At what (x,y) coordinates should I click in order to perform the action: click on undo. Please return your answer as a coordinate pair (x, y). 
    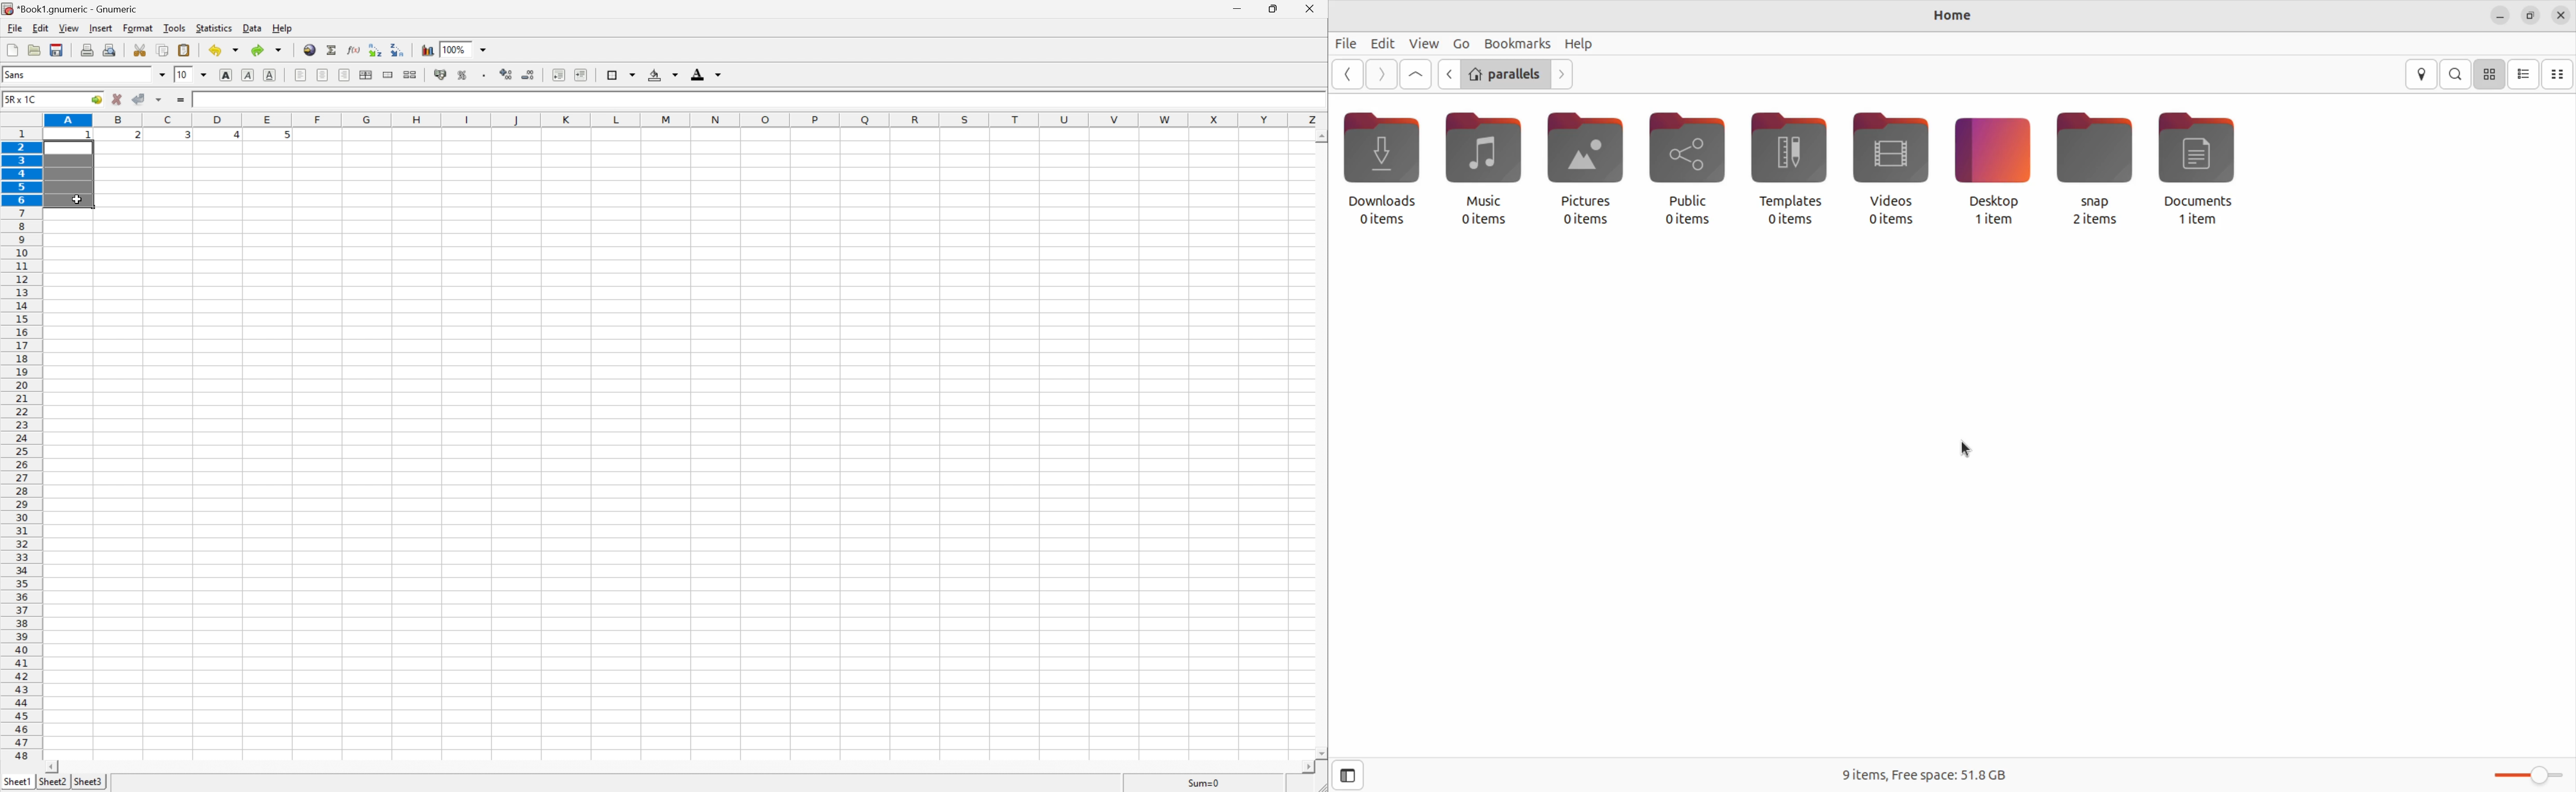
    Looking at the image, I should click on (224, 49).